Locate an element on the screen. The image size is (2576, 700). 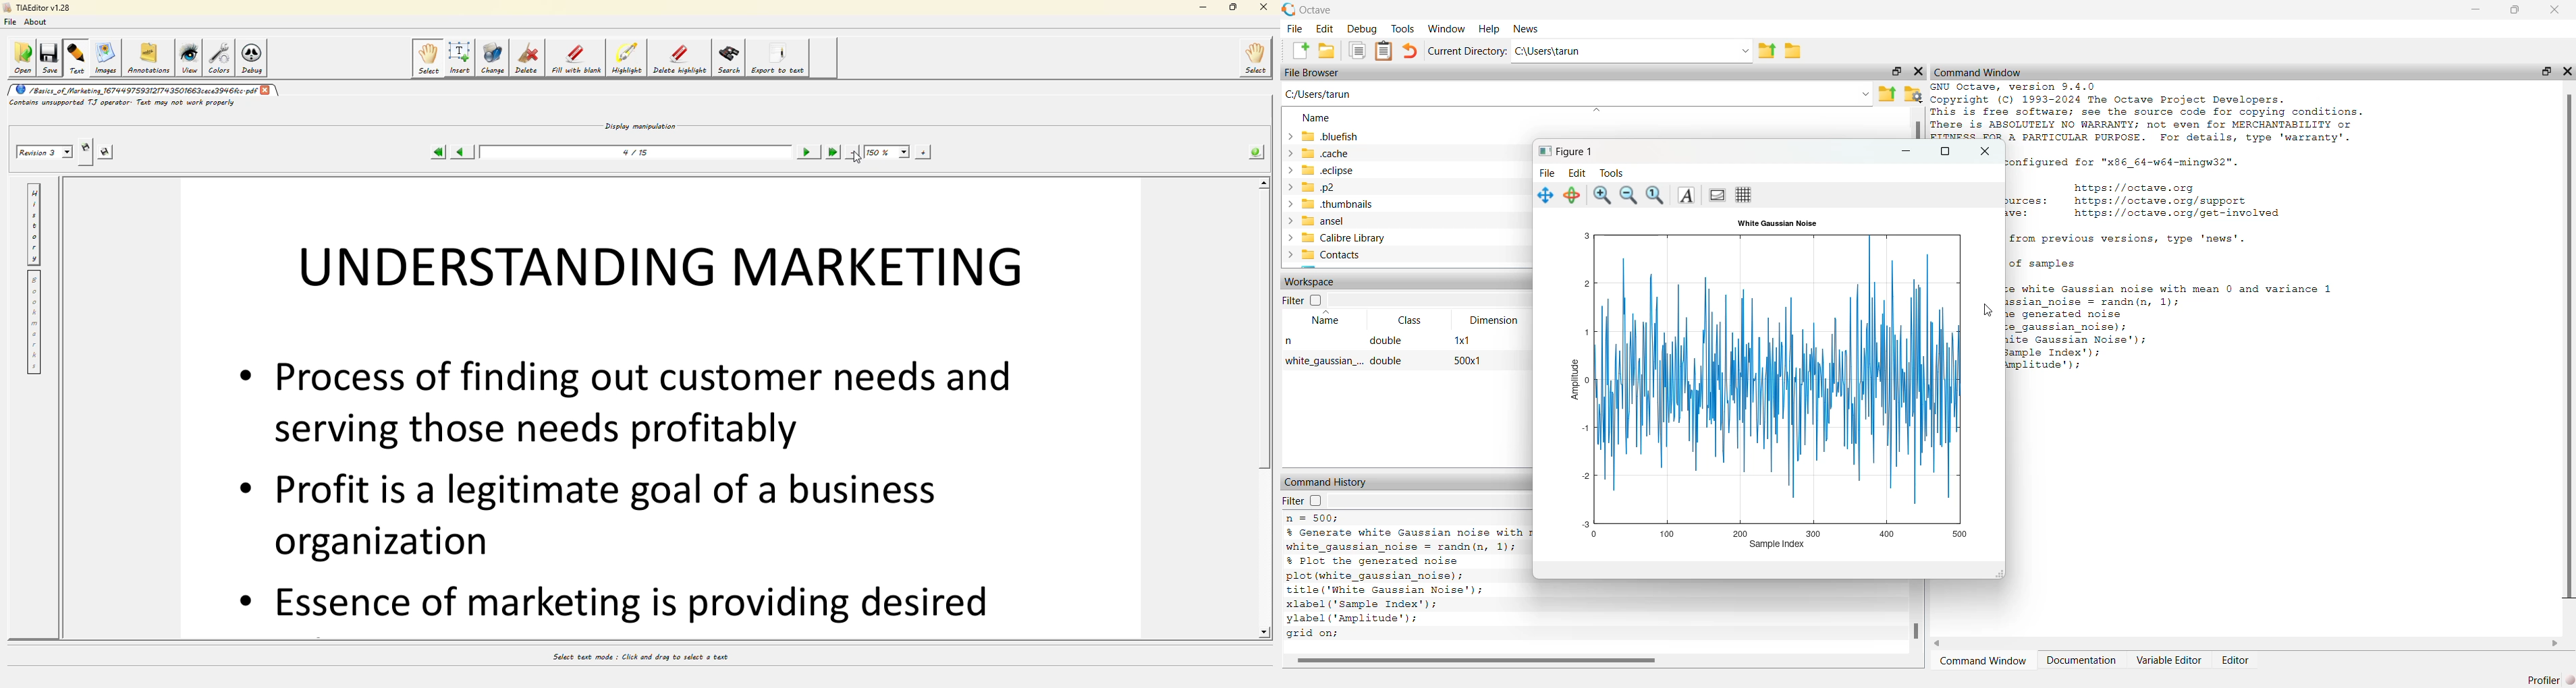
 p2 is located at coordinates (1320, 188).